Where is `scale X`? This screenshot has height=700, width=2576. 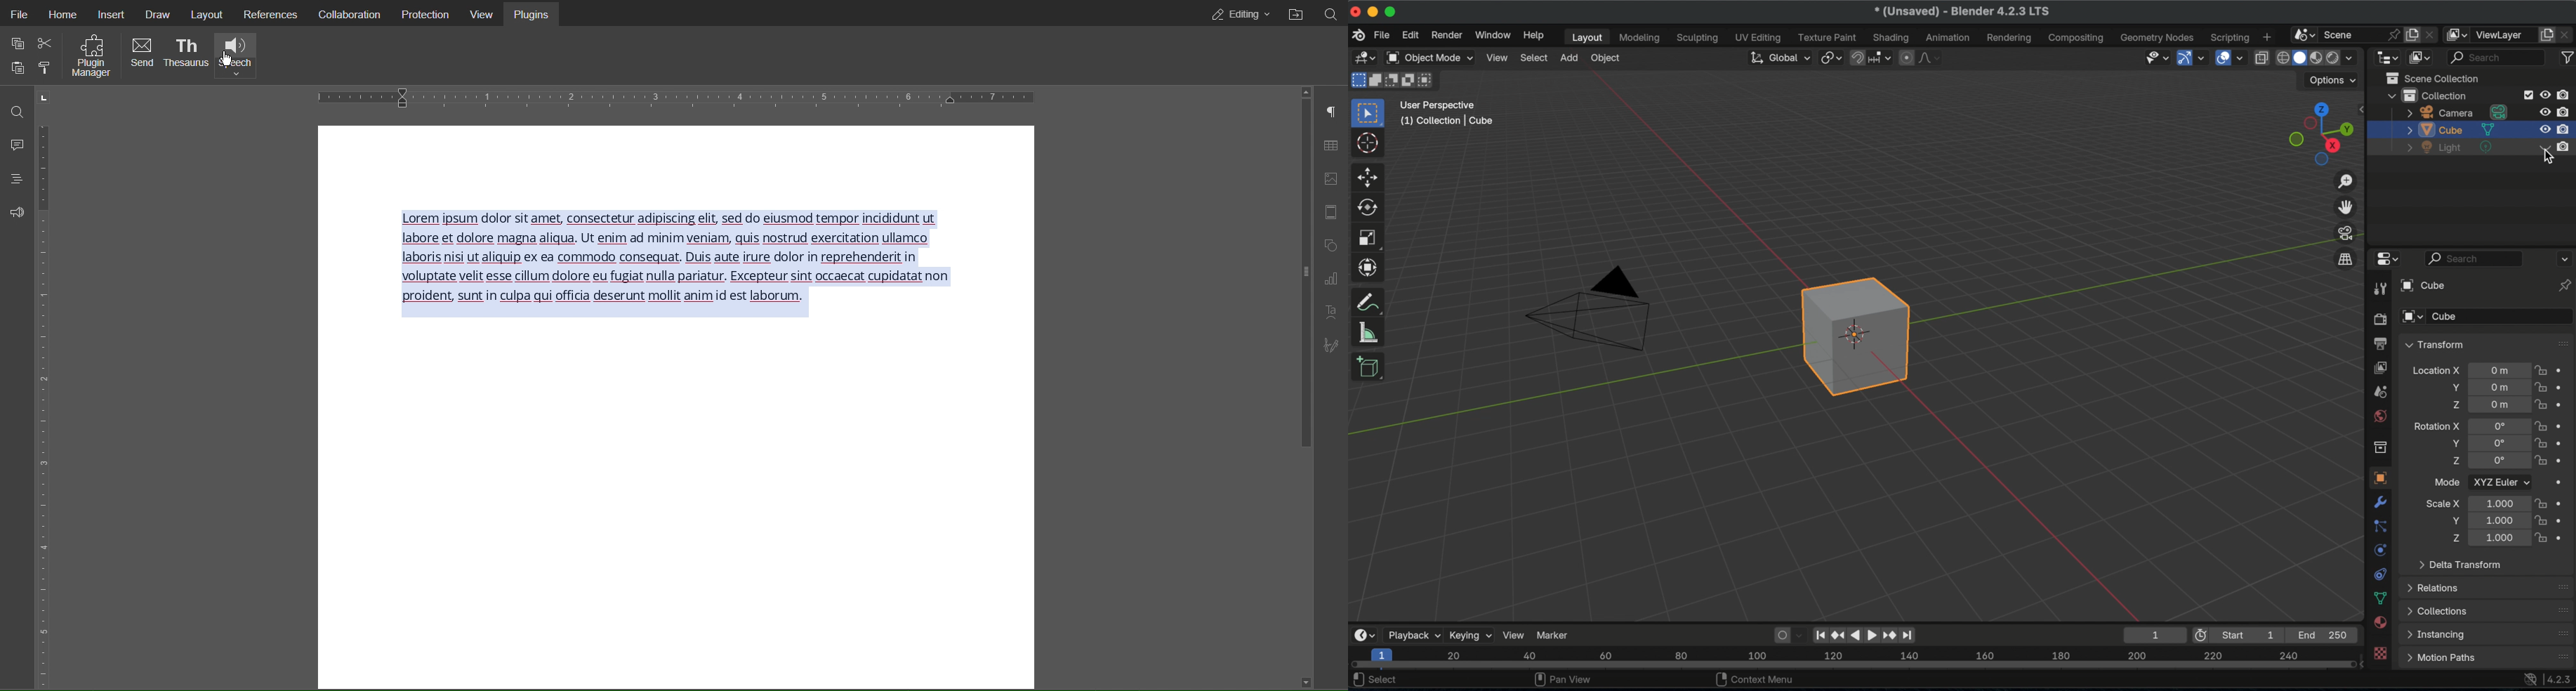 scale X is located at coordinates (2442, 503).